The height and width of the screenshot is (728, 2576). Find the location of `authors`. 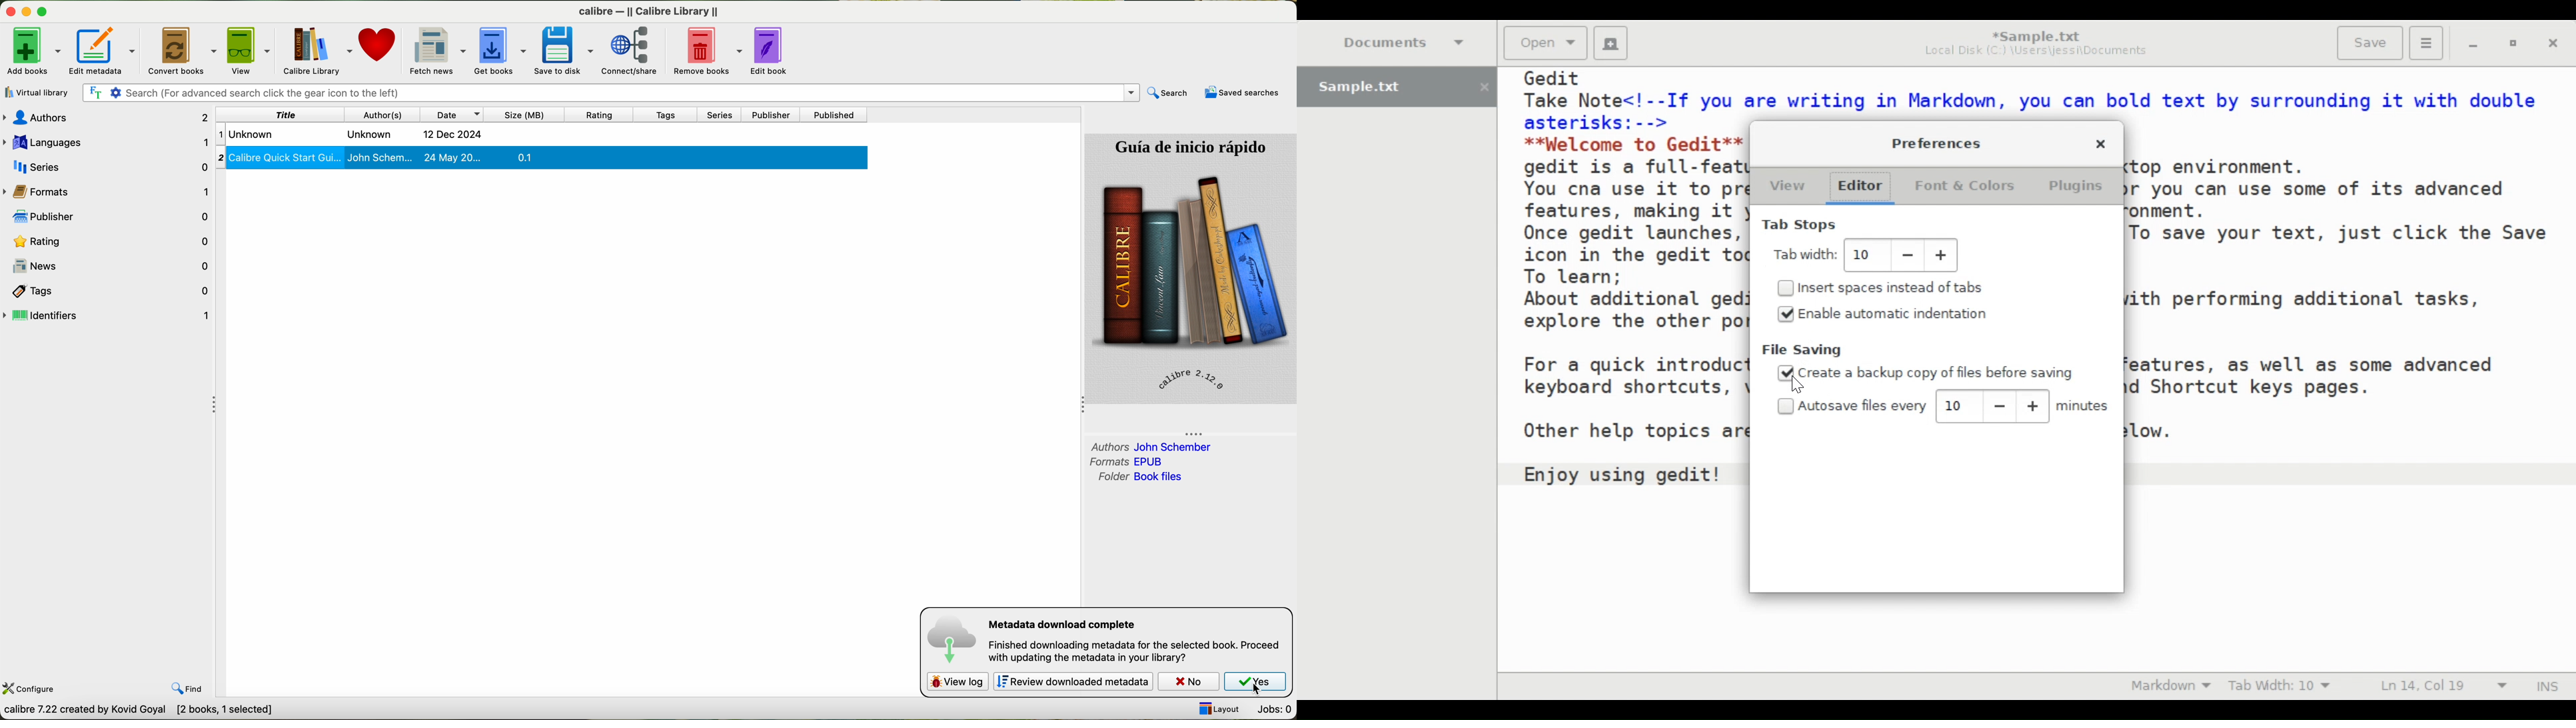

authors is located at coordinates (1151, 446).